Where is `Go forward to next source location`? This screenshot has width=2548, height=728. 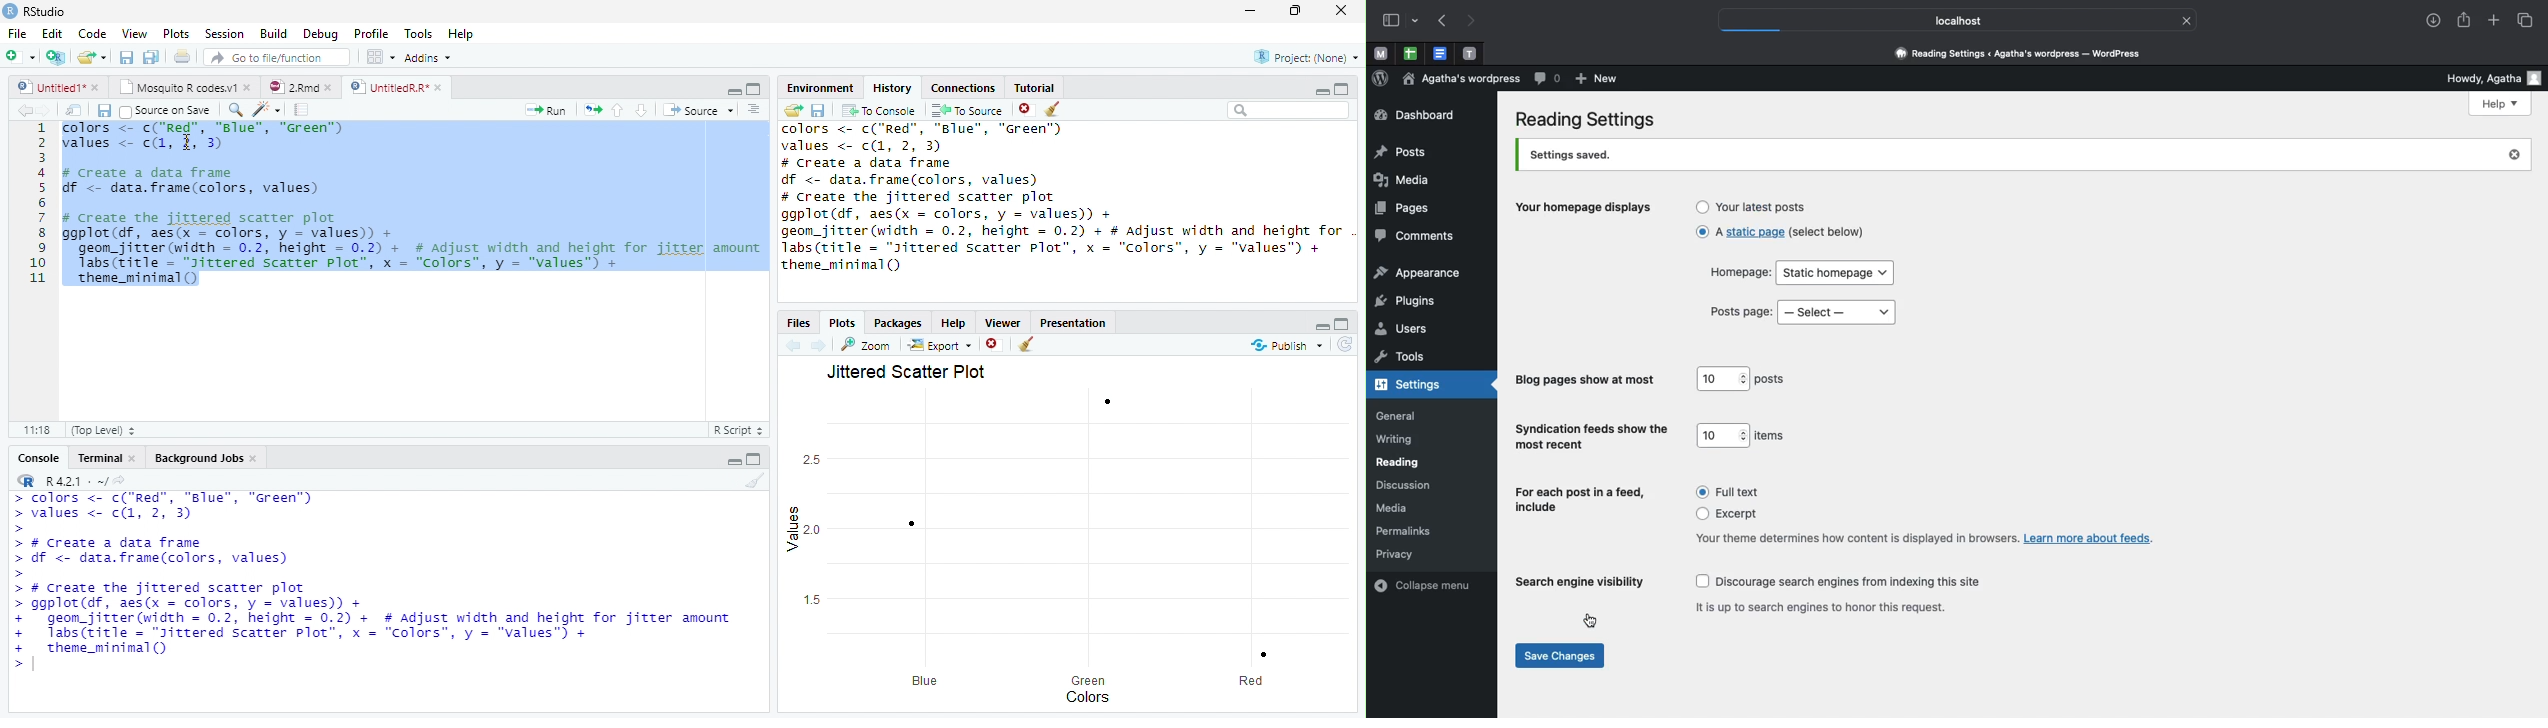
Go forward to next source location is located at coordinates (44, 111).